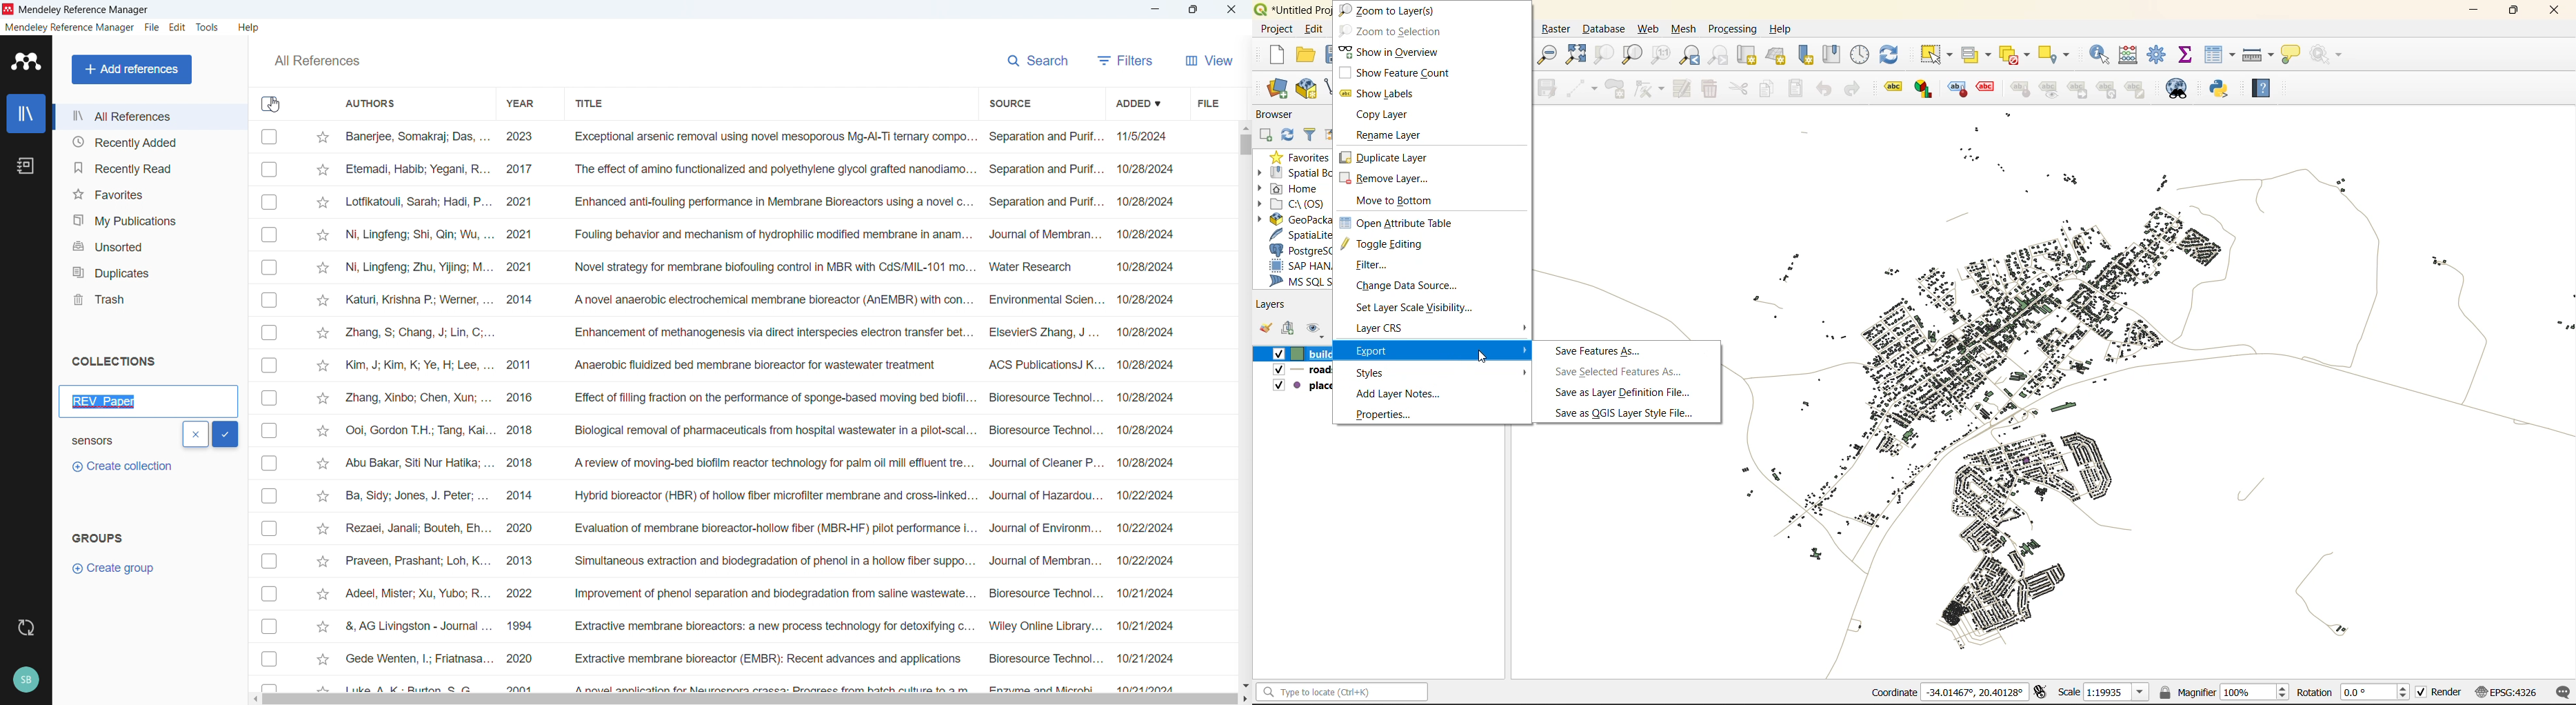 The image size is (2576, 728). What do you see at coordinates (1405, 31) in the screenshot?
I see `zoom to selection` at bounding box center [1405, 31].